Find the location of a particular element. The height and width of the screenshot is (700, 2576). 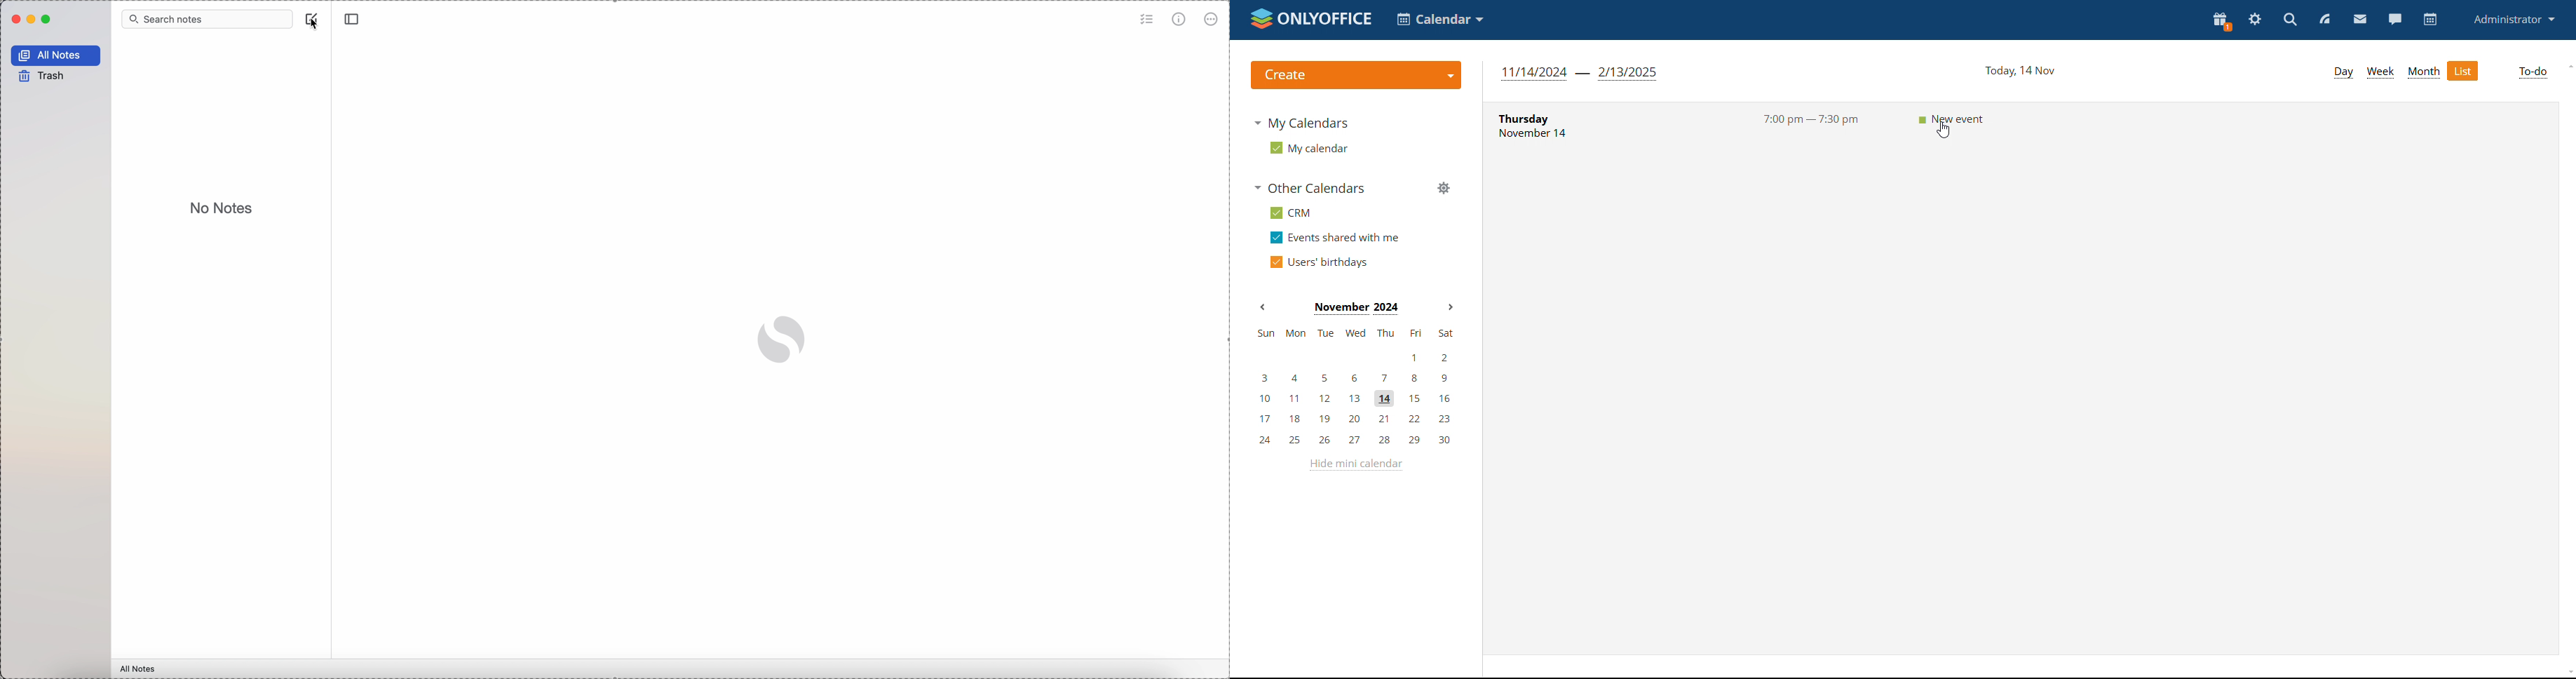

logo is located at coordinates (1311, 20).